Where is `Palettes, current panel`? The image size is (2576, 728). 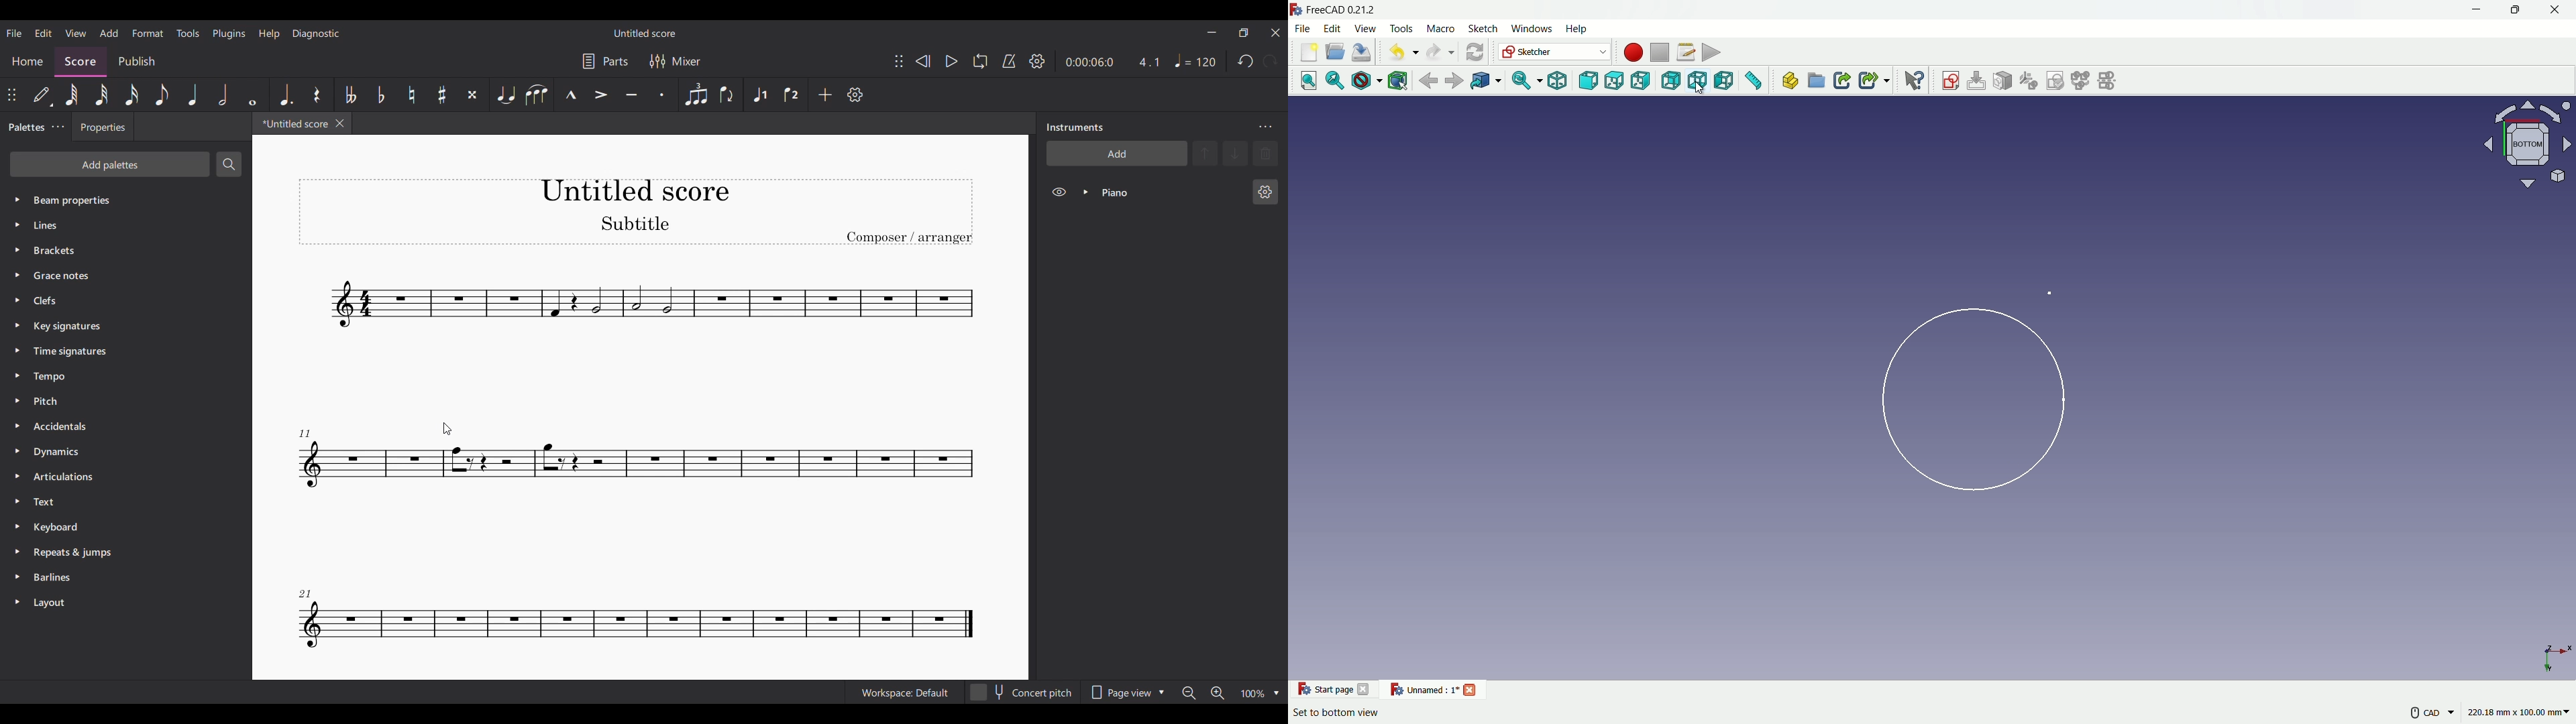 Palettes, current panel is located at coordinates (23, 129).